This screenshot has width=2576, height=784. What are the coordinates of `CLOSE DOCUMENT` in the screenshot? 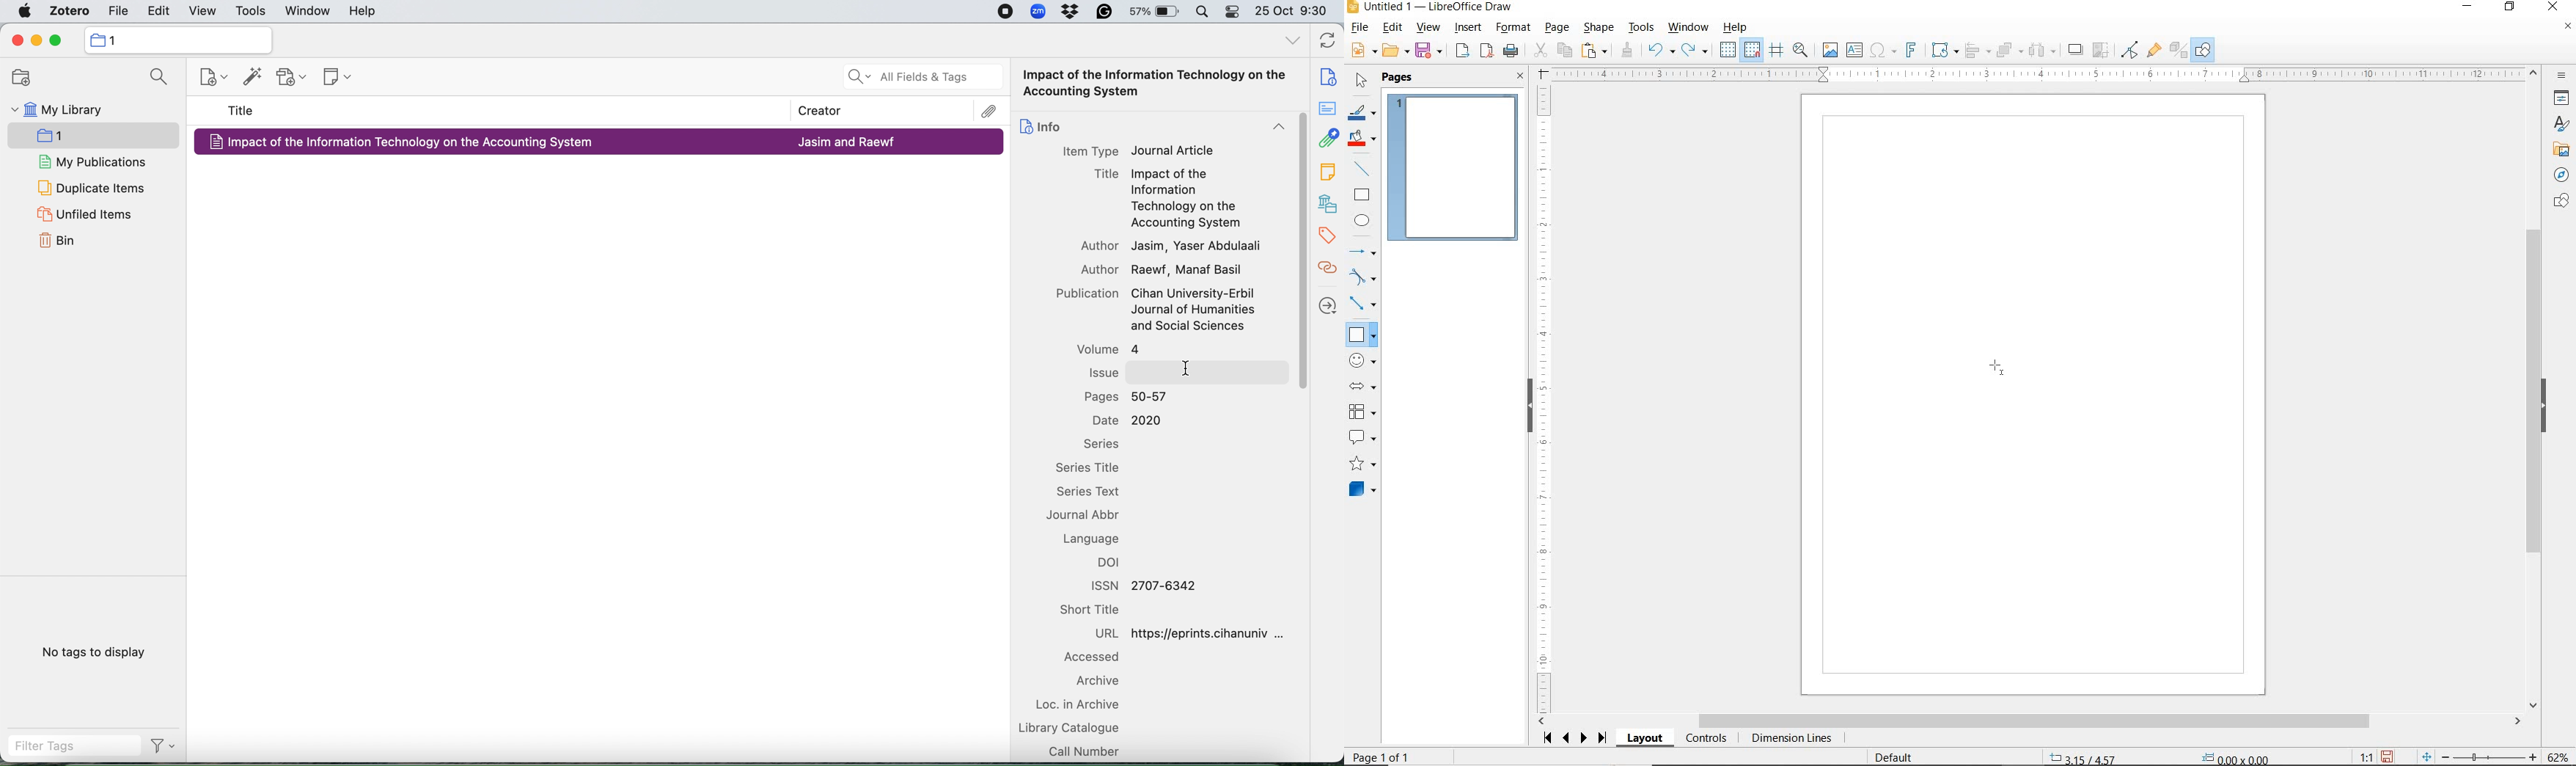 It's located at (2567, 27).